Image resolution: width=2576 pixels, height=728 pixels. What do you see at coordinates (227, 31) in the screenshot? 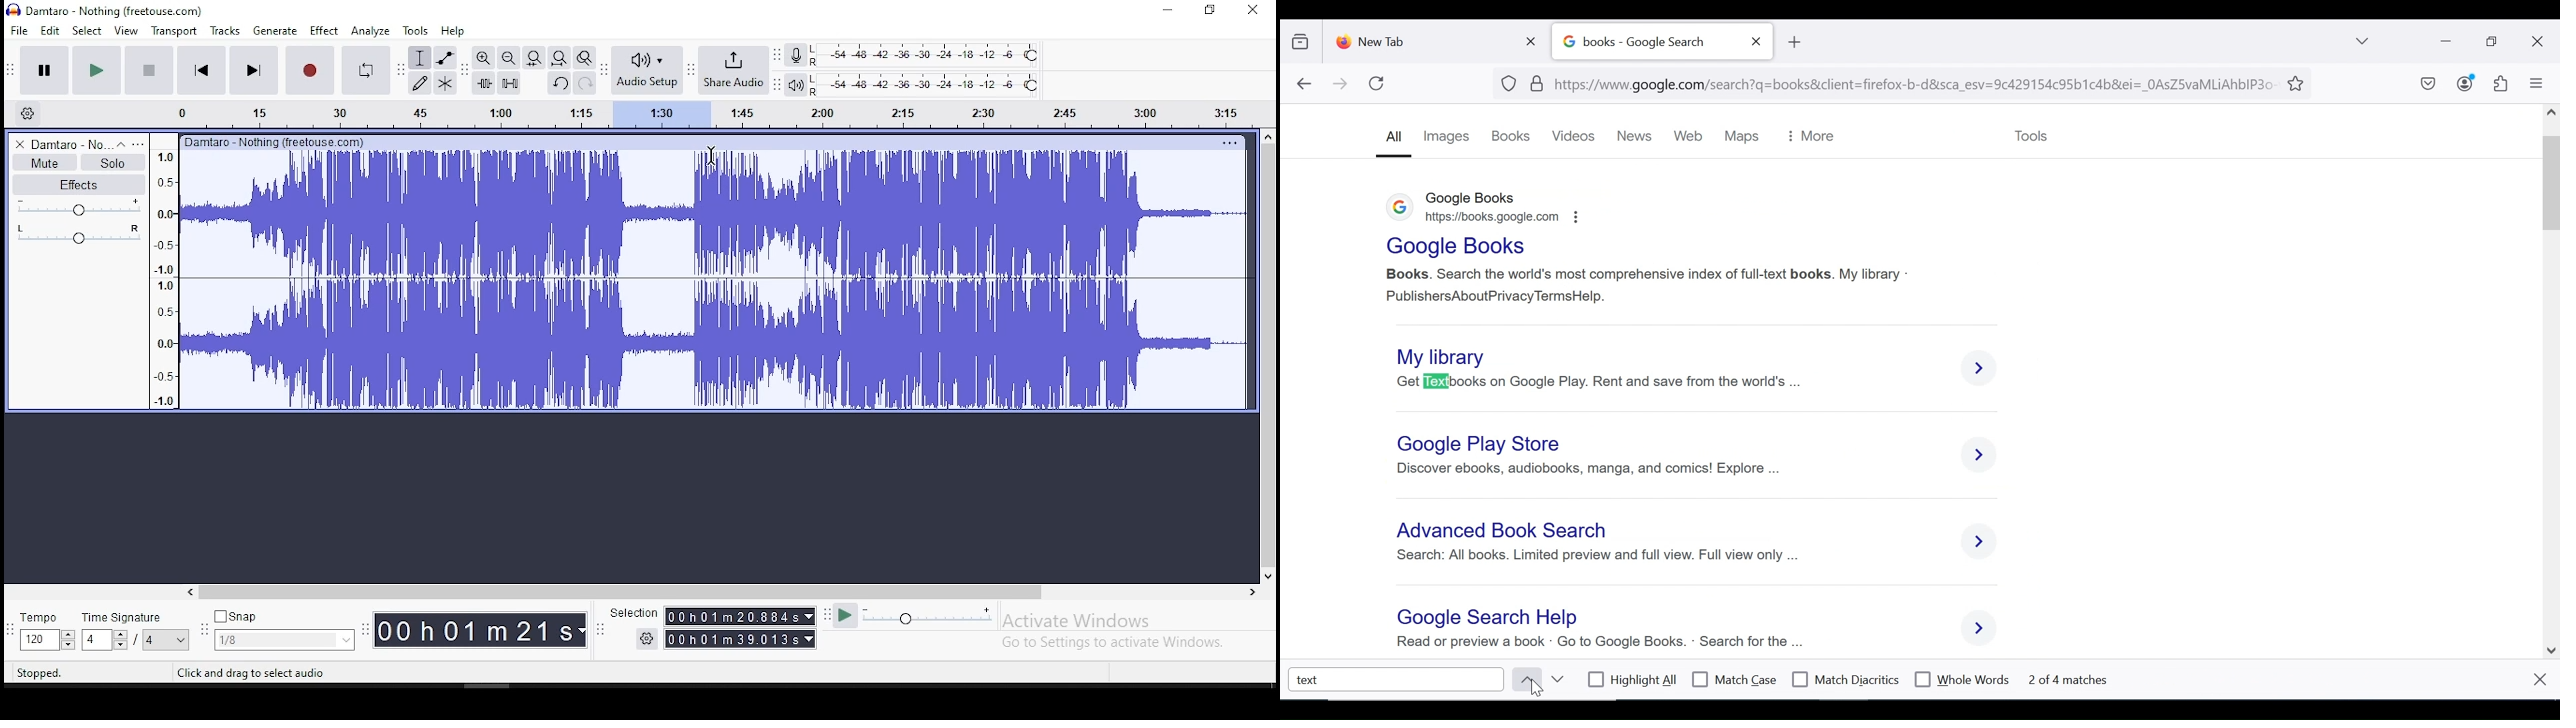
I see `tracks` at bounding box center [227, 31].